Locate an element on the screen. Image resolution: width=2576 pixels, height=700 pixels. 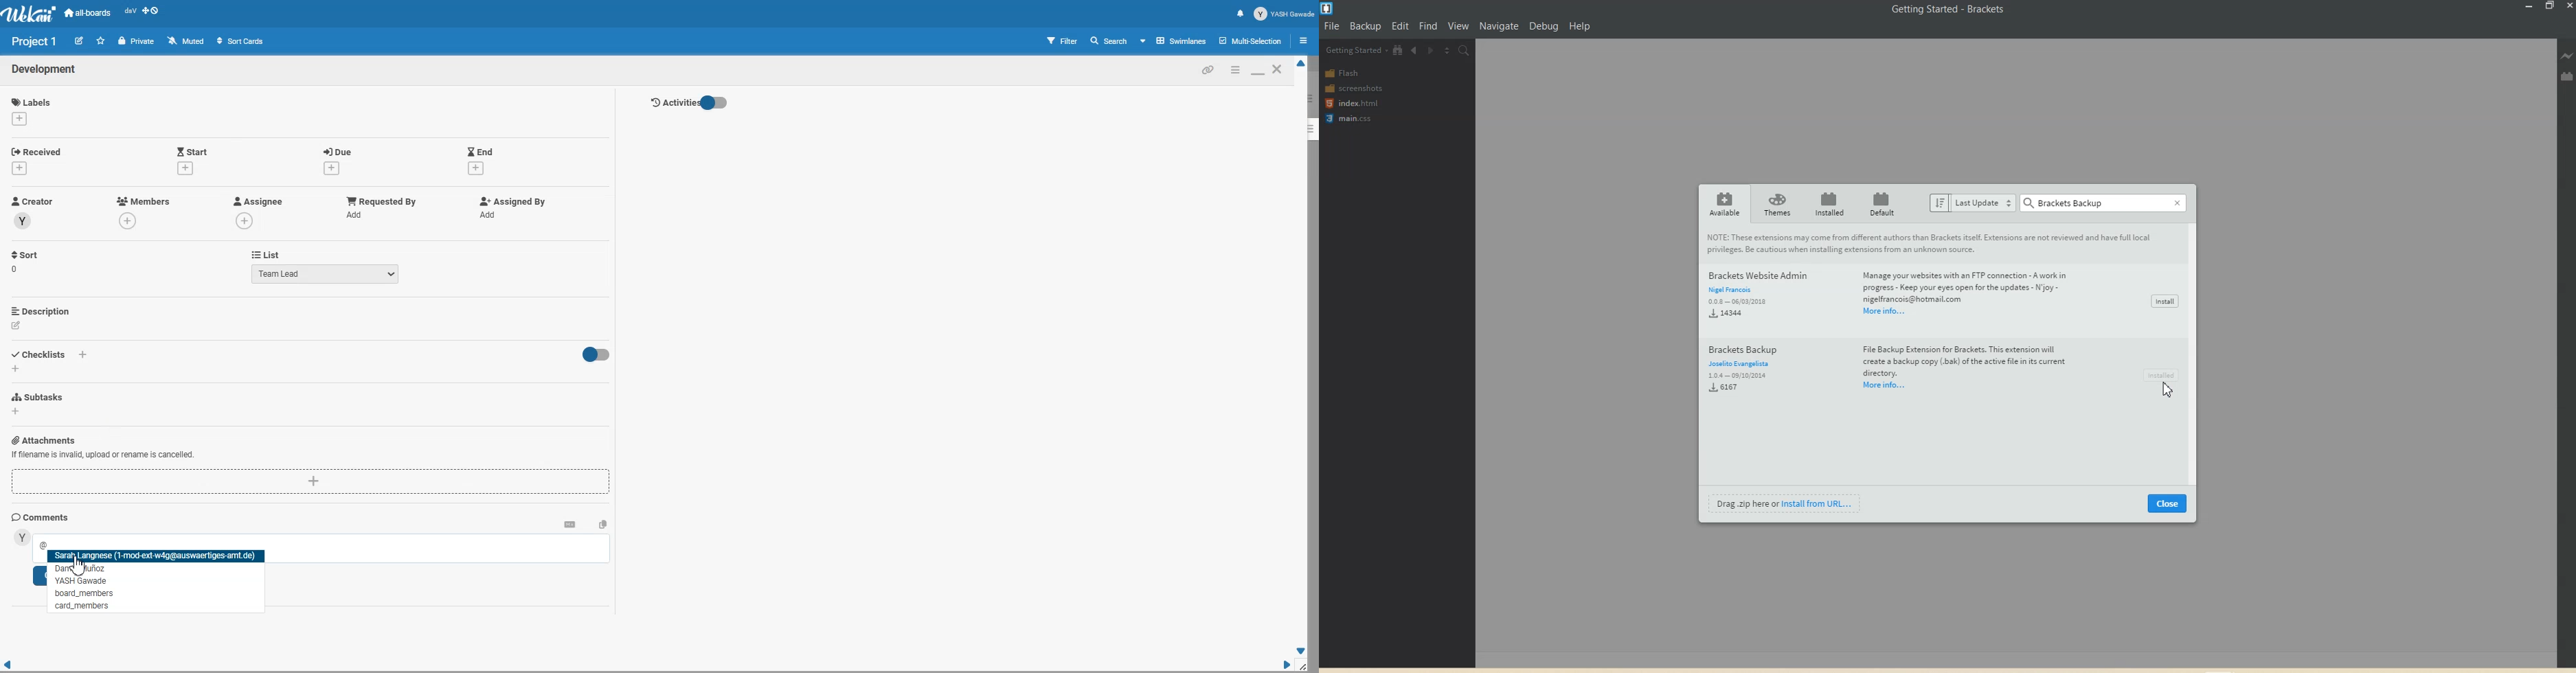
Cursor is located at coordinates (80, 565).